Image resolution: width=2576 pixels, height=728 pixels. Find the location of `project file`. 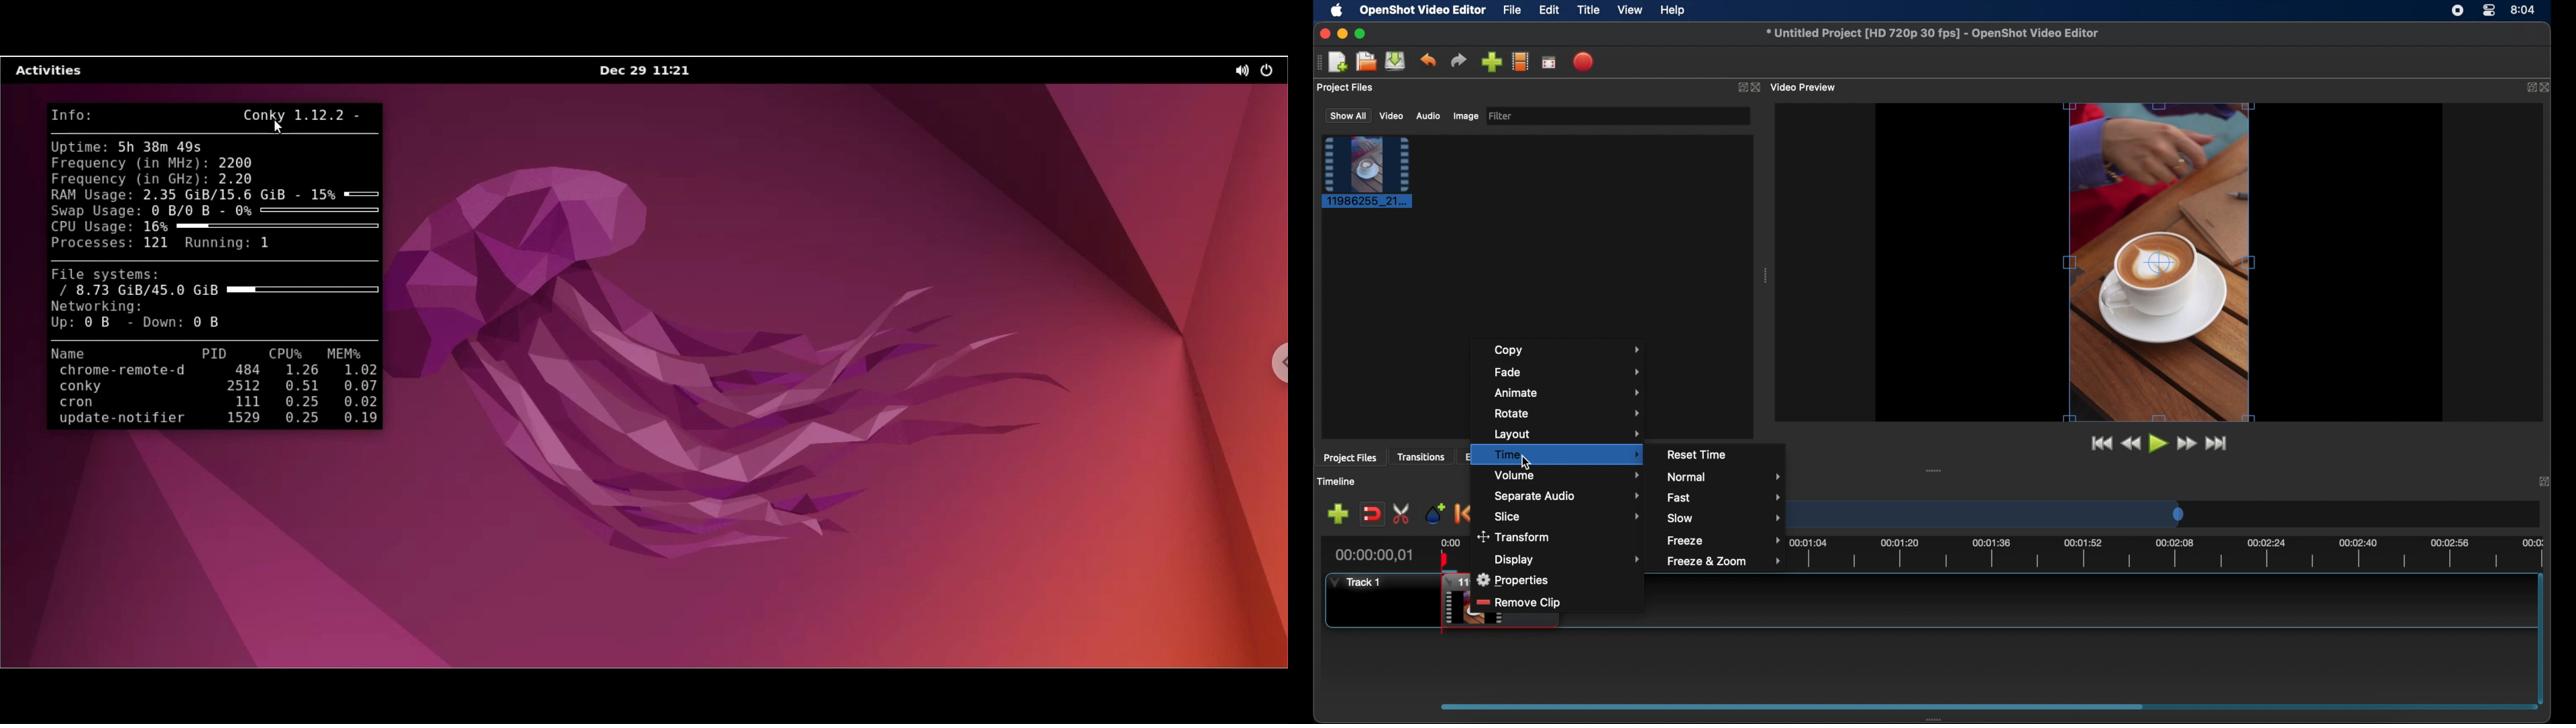

project file is located at coordinates (1368, 172).